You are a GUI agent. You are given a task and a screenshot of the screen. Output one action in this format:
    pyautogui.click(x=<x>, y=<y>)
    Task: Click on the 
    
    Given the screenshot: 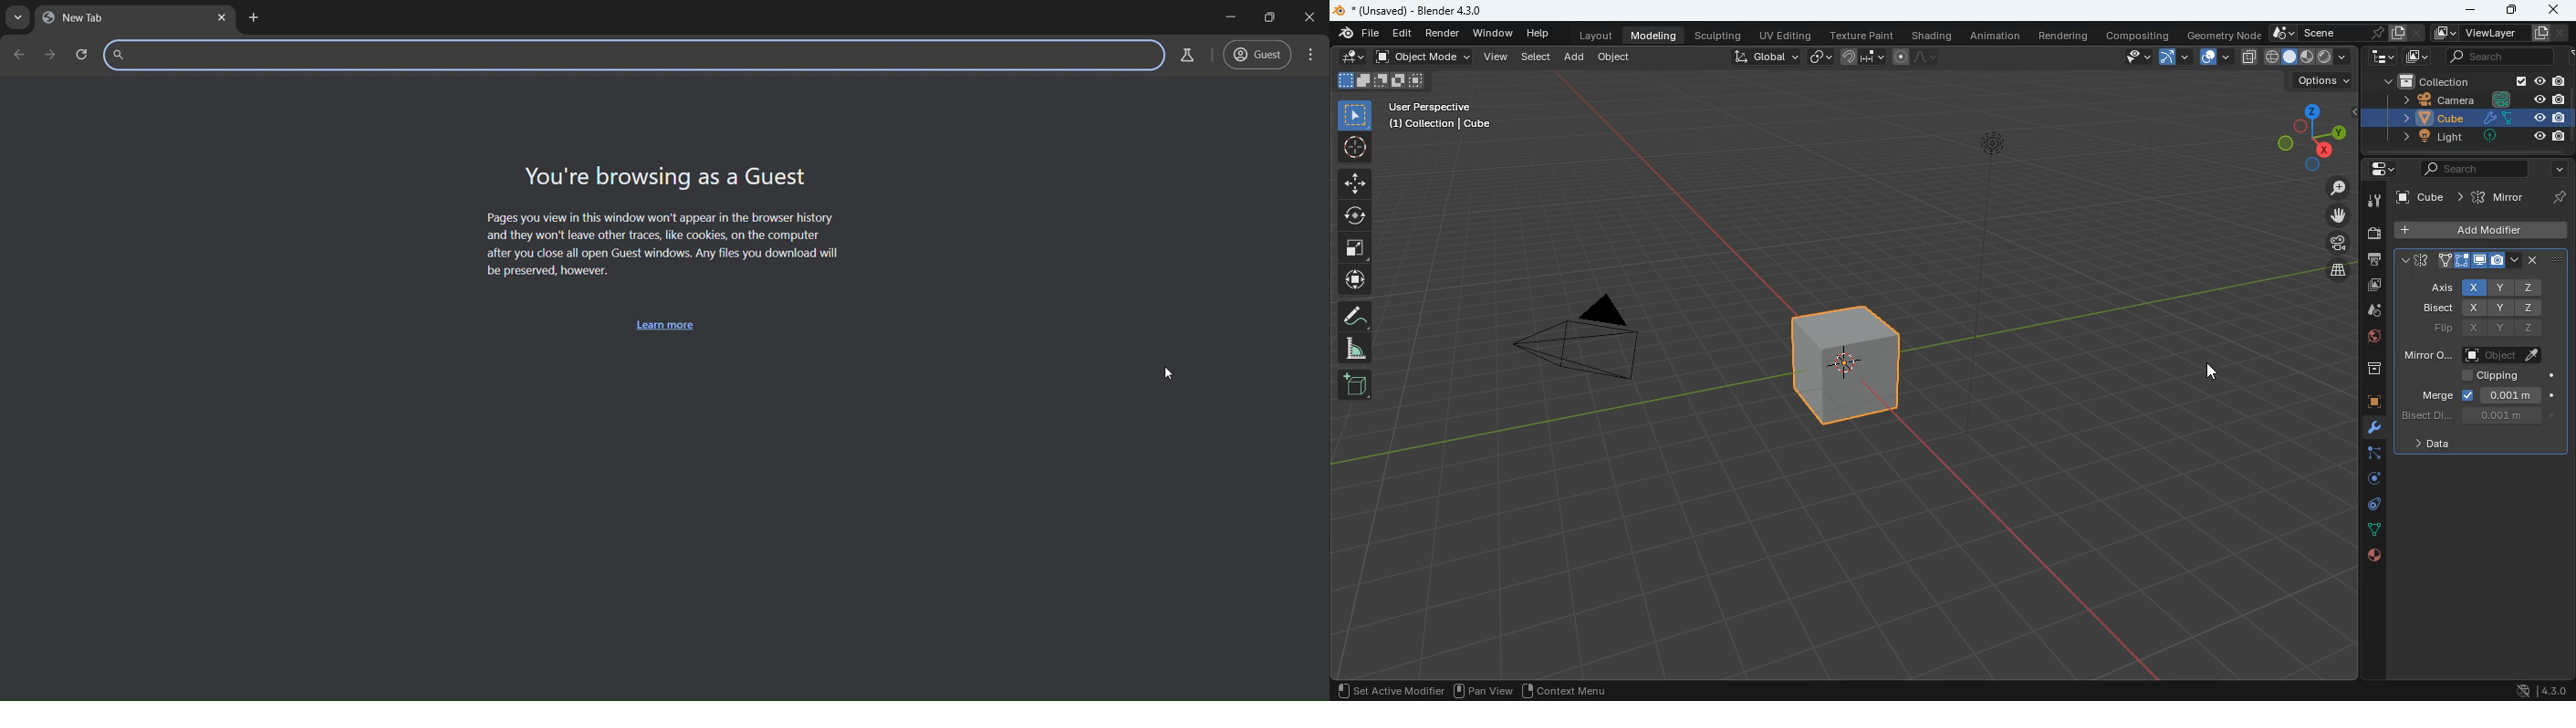 What is the action you would take?
    pyautogui.click(x=2494, y=138)
    